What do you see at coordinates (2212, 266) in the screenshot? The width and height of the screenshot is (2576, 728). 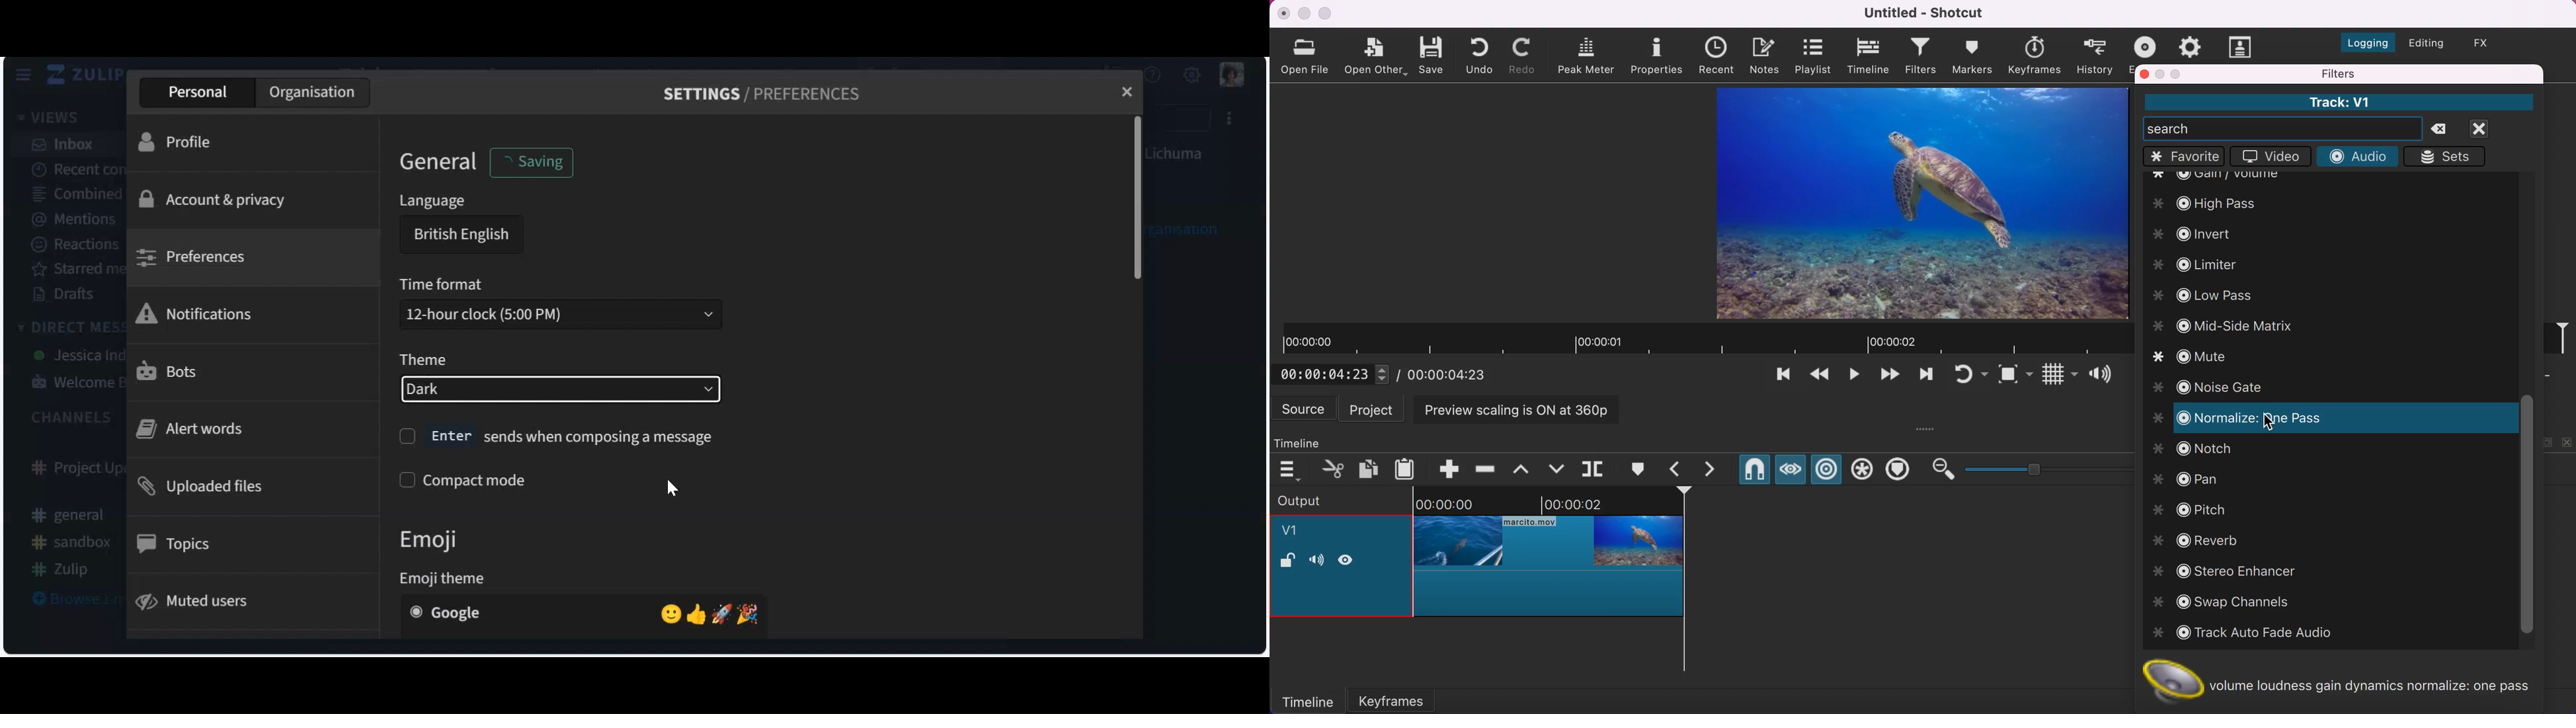 I see `limiter` at bounding box center [2212, 266].